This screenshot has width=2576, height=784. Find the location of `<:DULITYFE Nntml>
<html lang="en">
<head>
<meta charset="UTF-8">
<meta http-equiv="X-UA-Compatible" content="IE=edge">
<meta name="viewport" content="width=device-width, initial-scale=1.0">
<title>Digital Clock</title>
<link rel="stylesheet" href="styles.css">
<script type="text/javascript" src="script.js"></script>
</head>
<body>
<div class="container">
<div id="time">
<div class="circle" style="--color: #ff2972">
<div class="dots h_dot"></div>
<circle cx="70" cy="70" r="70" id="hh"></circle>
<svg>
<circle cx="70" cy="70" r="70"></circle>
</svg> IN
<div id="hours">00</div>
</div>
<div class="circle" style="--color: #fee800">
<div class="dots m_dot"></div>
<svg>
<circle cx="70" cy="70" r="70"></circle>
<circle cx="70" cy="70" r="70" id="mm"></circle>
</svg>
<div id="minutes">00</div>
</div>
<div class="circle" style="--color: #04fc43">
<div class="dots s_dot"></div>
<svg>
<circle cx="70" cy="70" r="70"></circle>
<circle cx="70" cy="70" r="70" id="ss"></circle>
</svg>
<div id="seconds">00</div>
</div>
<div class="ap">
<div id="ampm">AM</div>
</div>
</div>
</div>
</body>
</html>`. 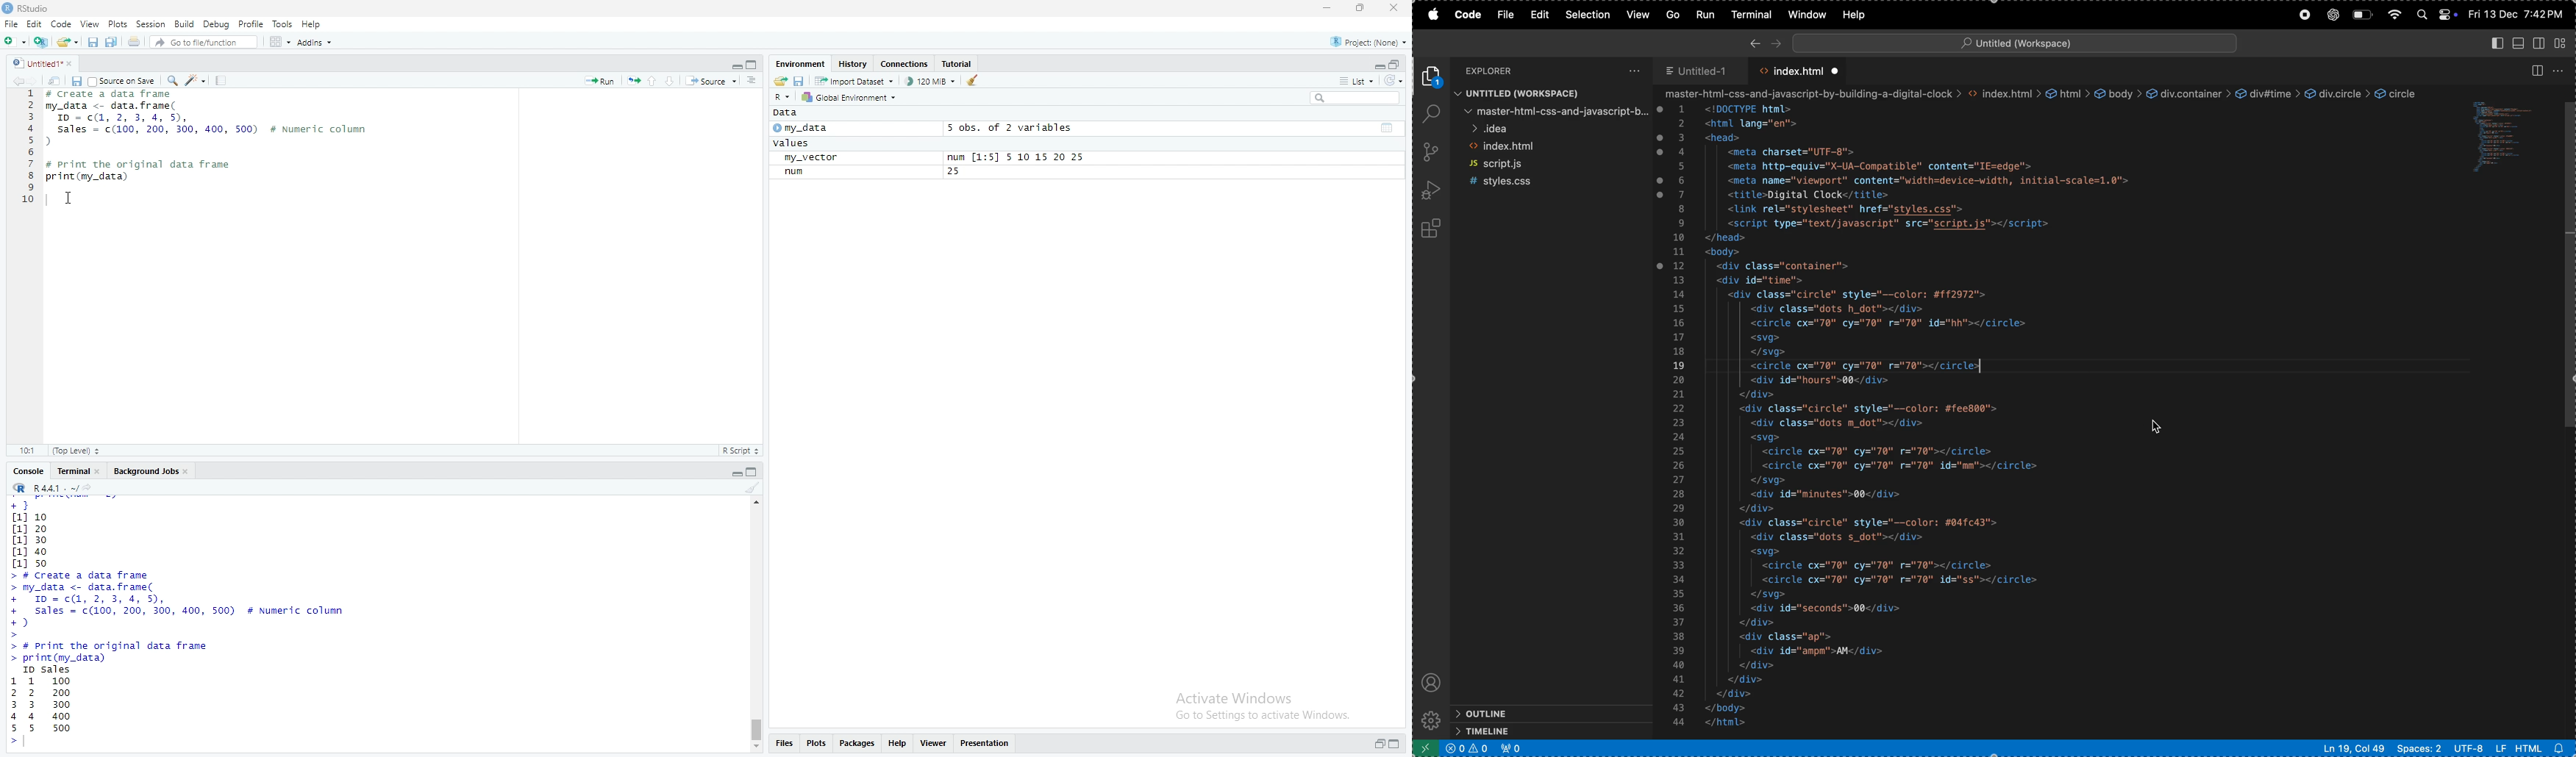

<:DULITYFE Nntml>
<html lang="en">
<head>
<meta charset="UTF-8">
<meta http-equiv="X-UA-Compatible" content="IE=edge">
<meta name="viewport" content="width=device-width, initial-scale=1.0">
<title>Digital Clock</title>
<link rel="stylesheet" href="styles.css">
<script type="text/javascript" src="script.js"></script>
</head>
<body>
<div class="container">
<div id="time">
<div class="circle" style="--color: #ff2972">
<div class="dots h_dot"></div>
<circle cx="70" cy="70" r="70" id="hh"></circle>
<svg>
<circle cx="70" cy="70" r="70"></circle>
</svg> IN
<div id="hours">00</div>
</div>
<div class="circle" style="--color: #fee800">
<div class="dots m_dot"></div>
<svg>
<circle cx="70" cy="70" r="70"></circle>
<circle cx="70" cy="70" r="70" id="mm"></circle>
</svg>
<div id="minutes">00</div>
</div>
<div class="circle" style="--color: #04fc43">
<div class="dots s_dot"></div>
<svg>
<circle cx="70" cy="70" r="70"></circle>
<circle cx="70" cy="70" r="70" id="ss"></circle>
</svg>
<div id="seconds">00</div>
</div>
<div class="ap">
<div id="ampm">AM</div>
</div>
</div>
</div>
</body>
</html> is located at coordinates (1952, 418).